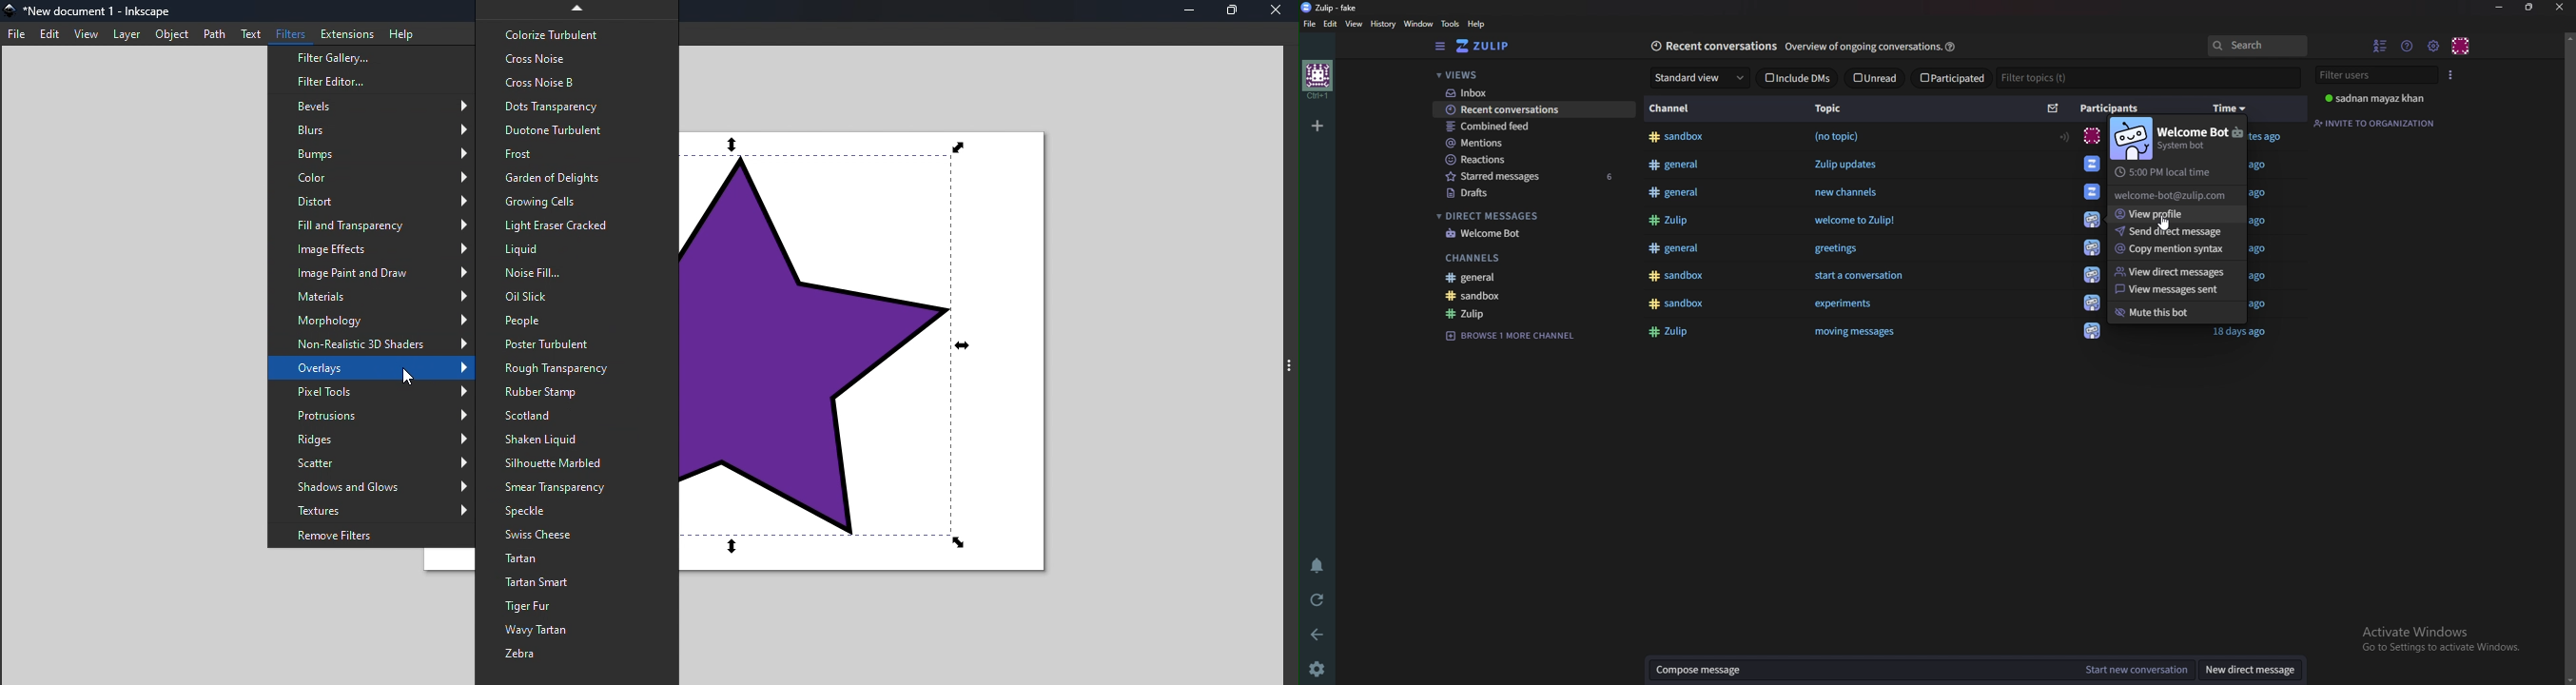  Describe the element at coordinates (576, 200) in the screenshot. I see `Growing cells` at that location.